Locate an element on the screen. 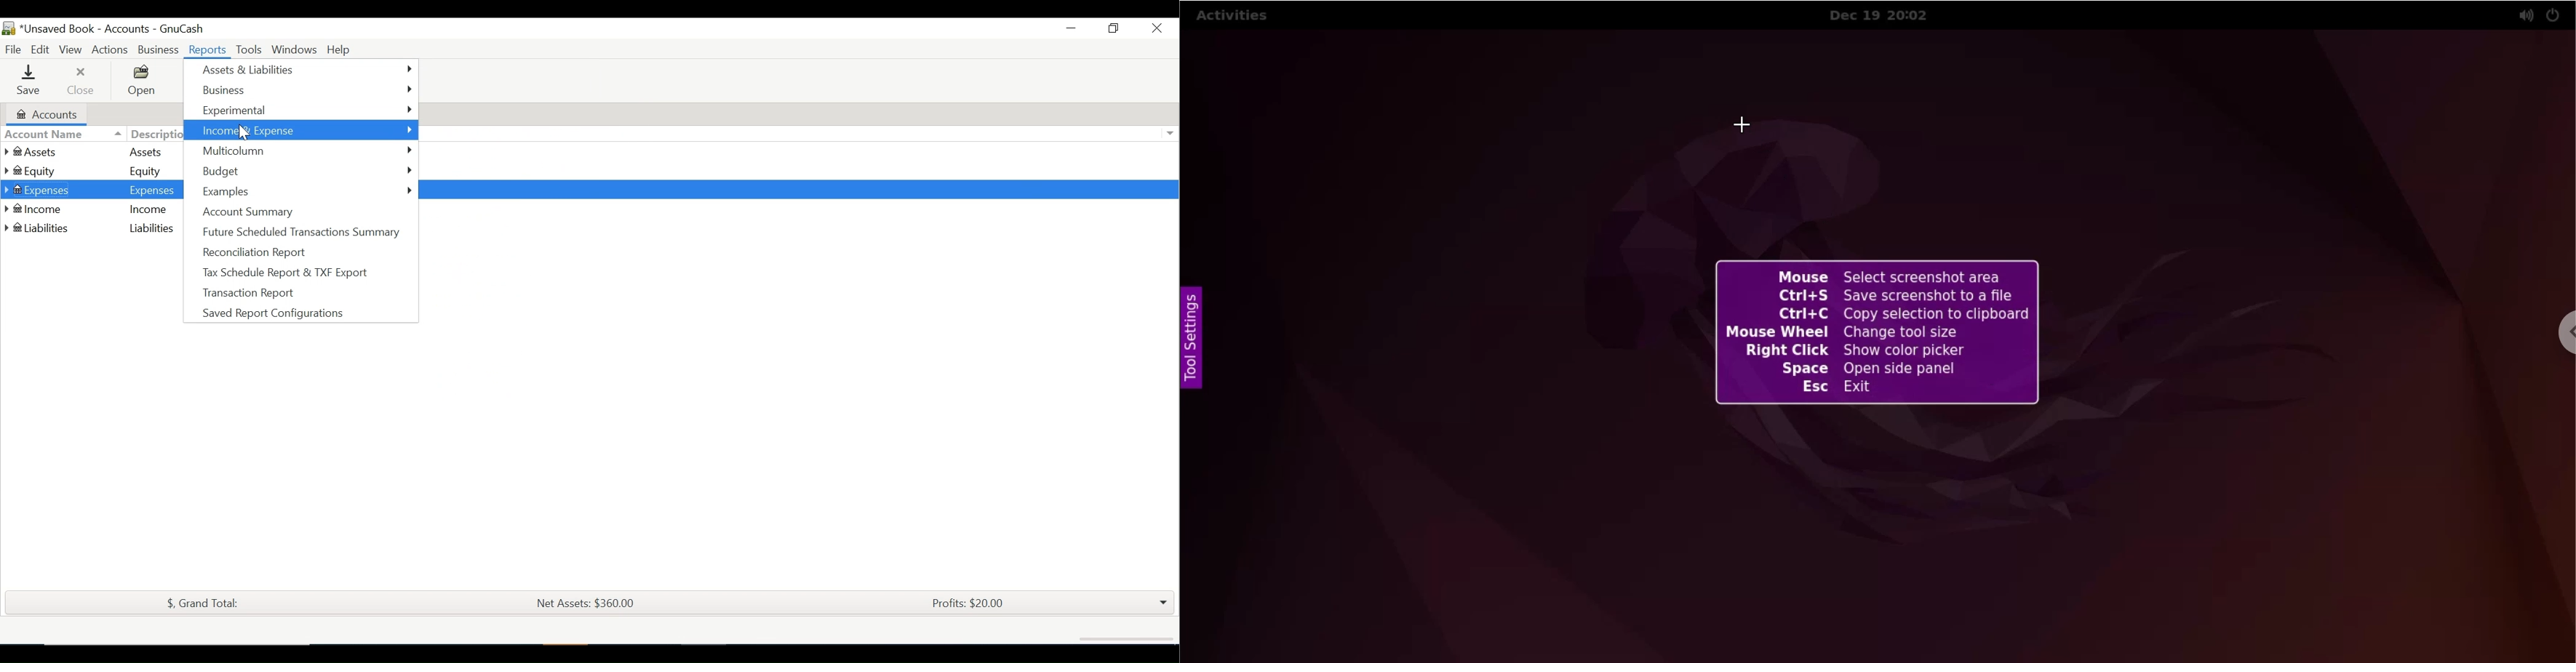  Tax Scheduled Report & TXF Export is located at coordinates (286, 273).